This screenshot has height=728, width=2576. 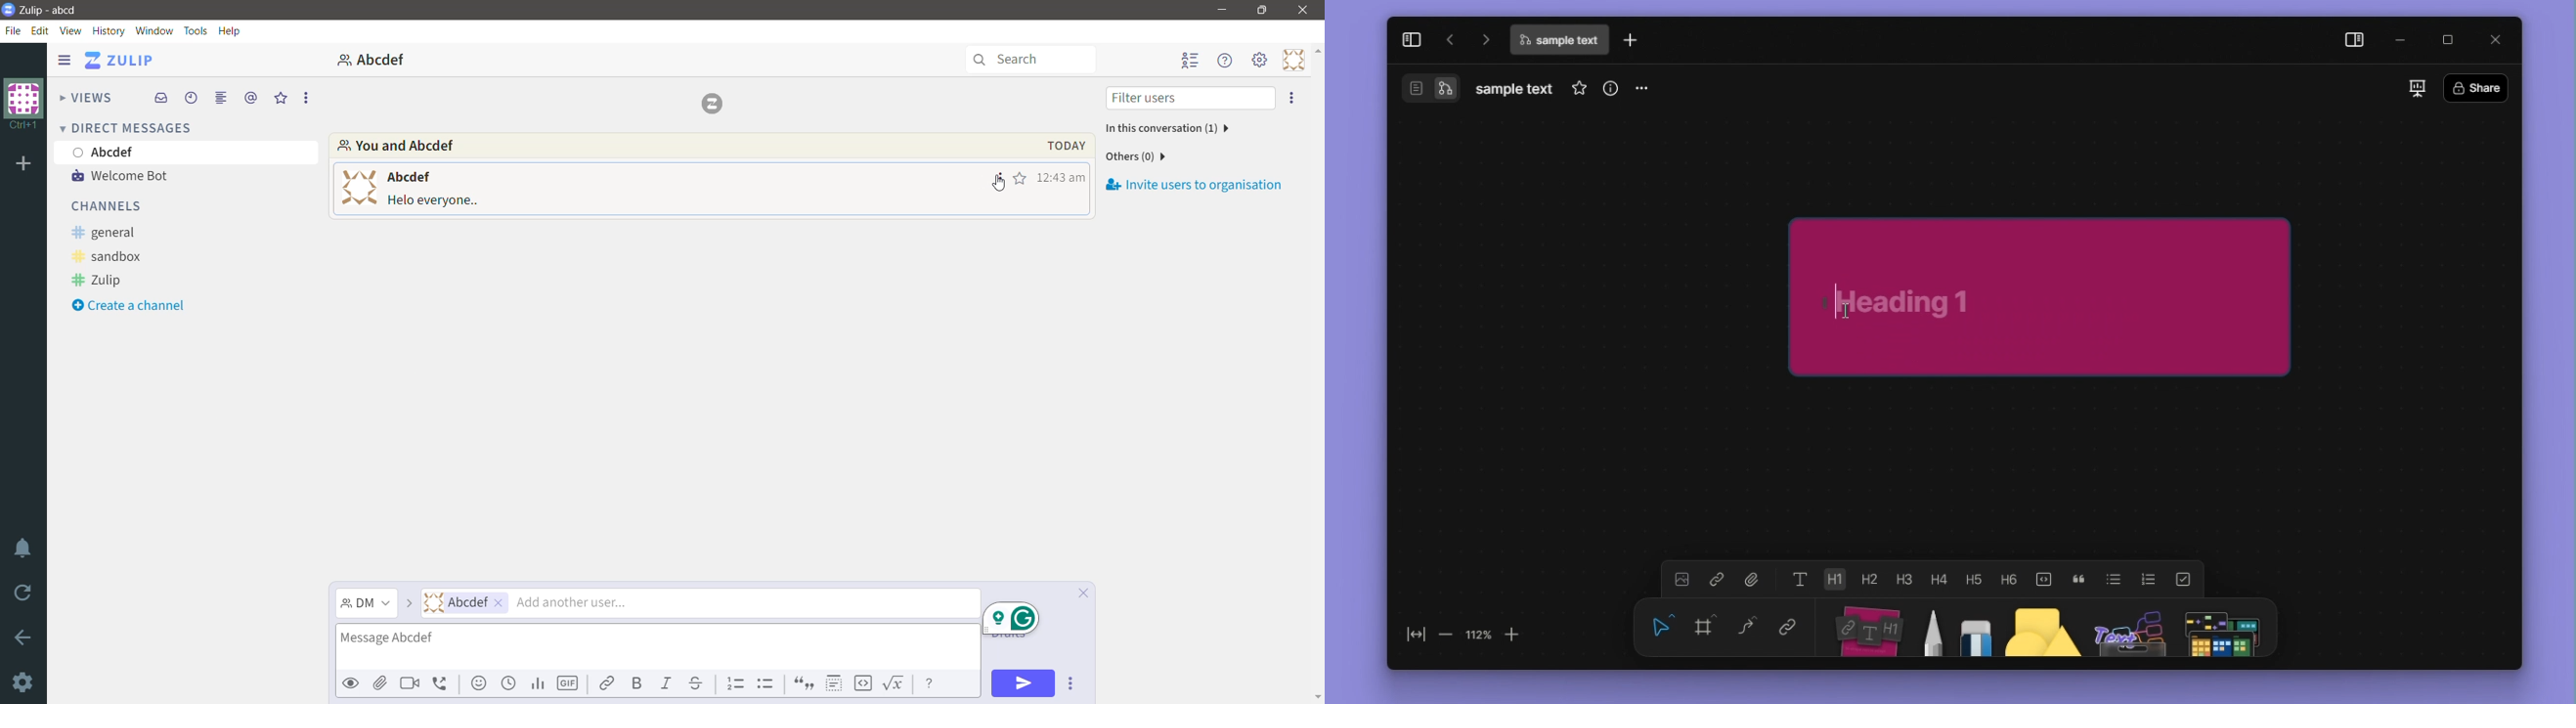 What do you see at coordinates (411, 683) in the screenshot?
I see `Add video call` at bounding box center [411, 683].